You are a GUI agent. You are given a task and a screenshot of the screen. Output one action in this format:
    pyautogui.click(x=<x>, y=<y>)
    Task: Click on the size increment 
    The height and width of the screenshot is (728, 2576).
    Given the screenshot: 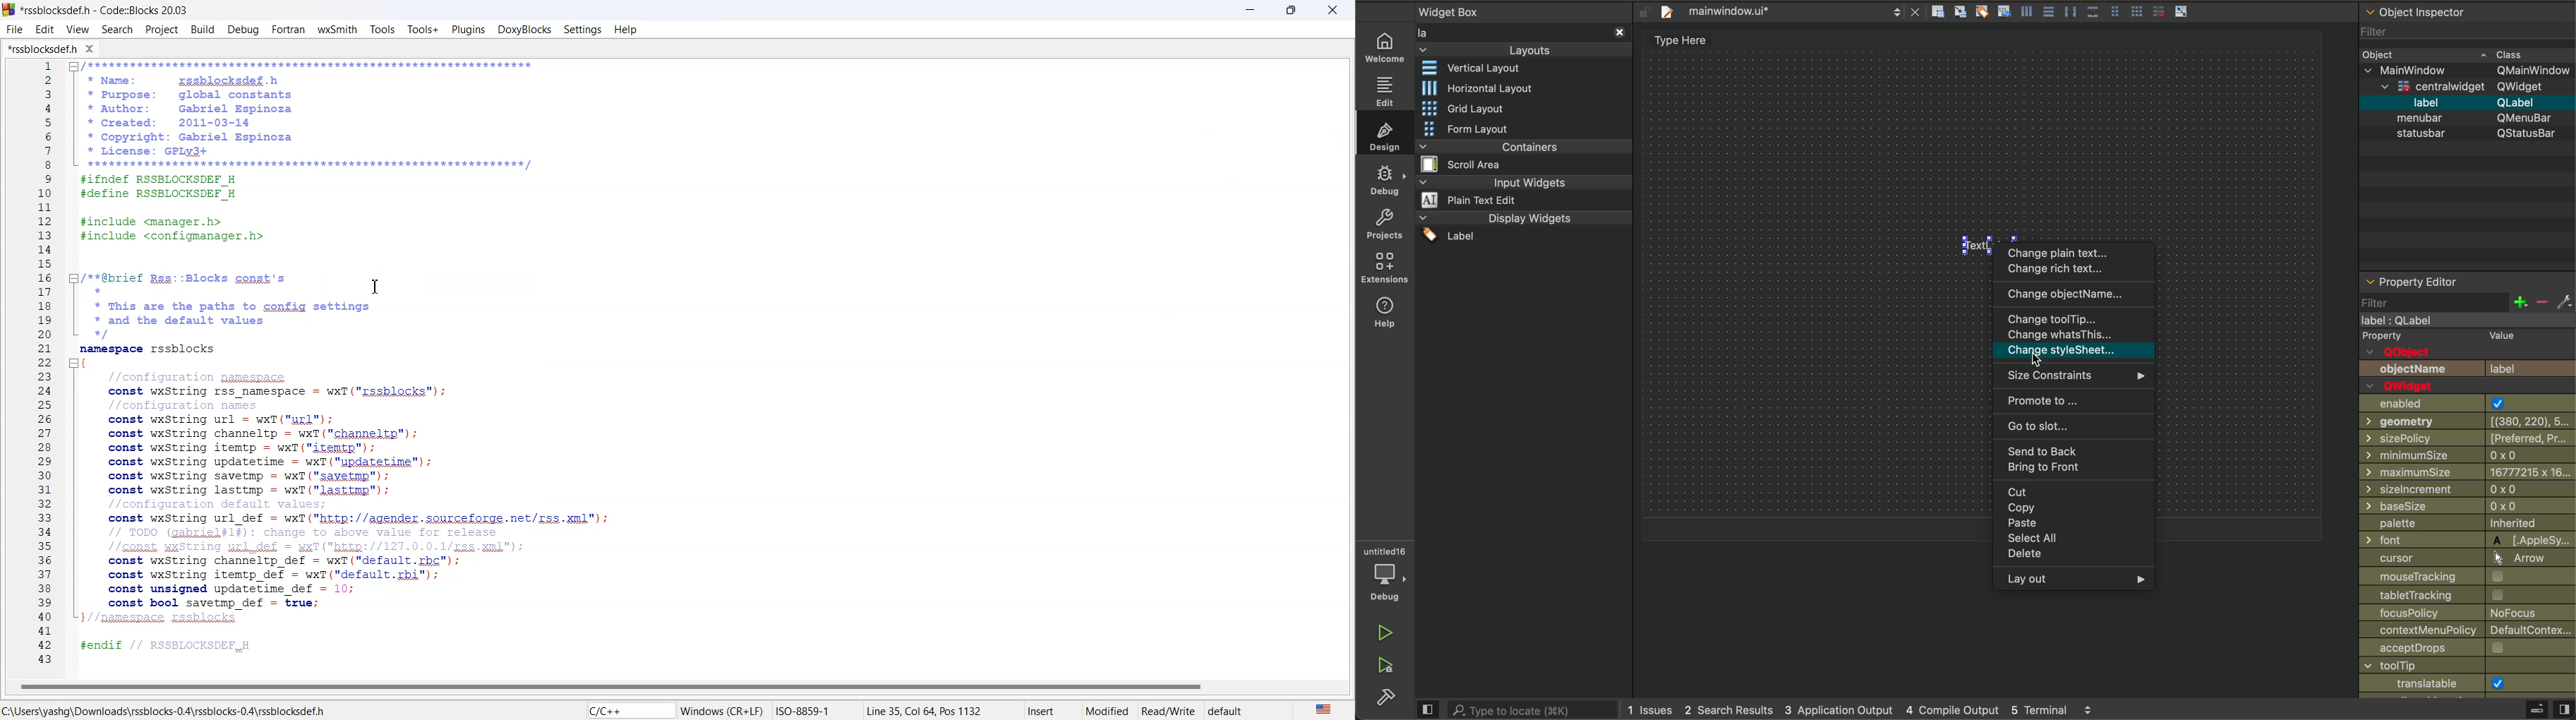 What is the action you would take?
    pyautogui.click(x=2467, y=489)
    